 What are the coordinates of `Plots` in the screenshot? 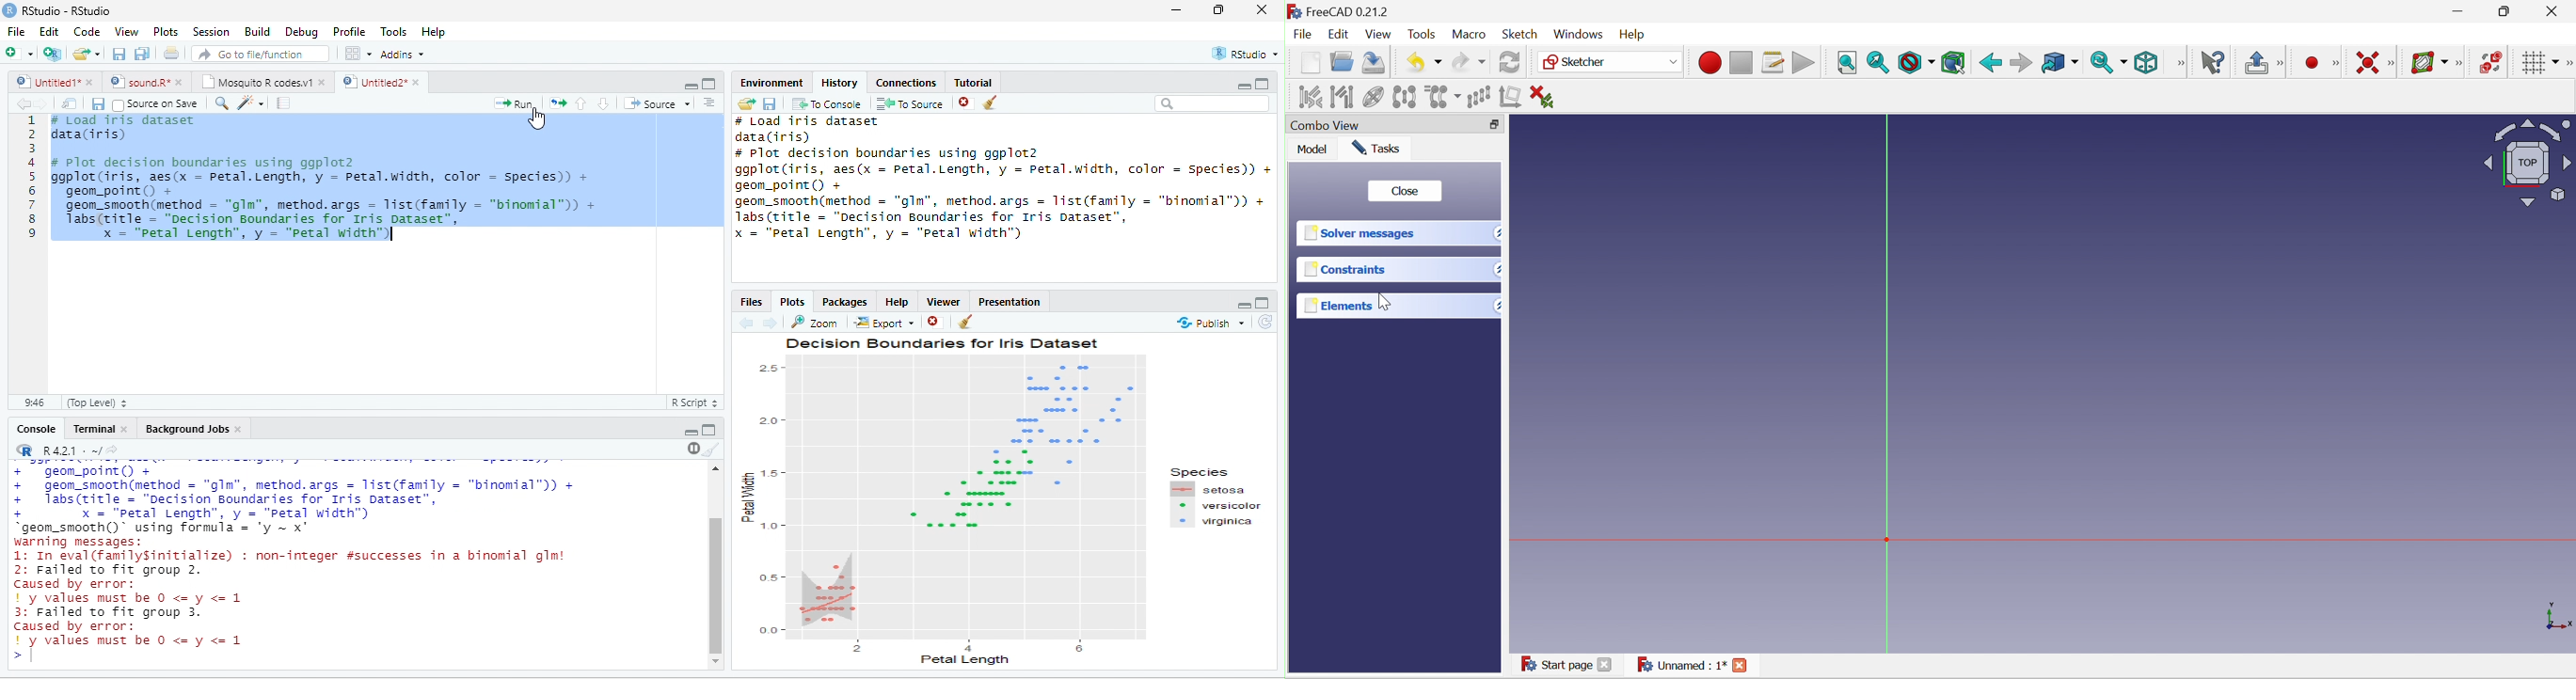 It's located at (793, 303).